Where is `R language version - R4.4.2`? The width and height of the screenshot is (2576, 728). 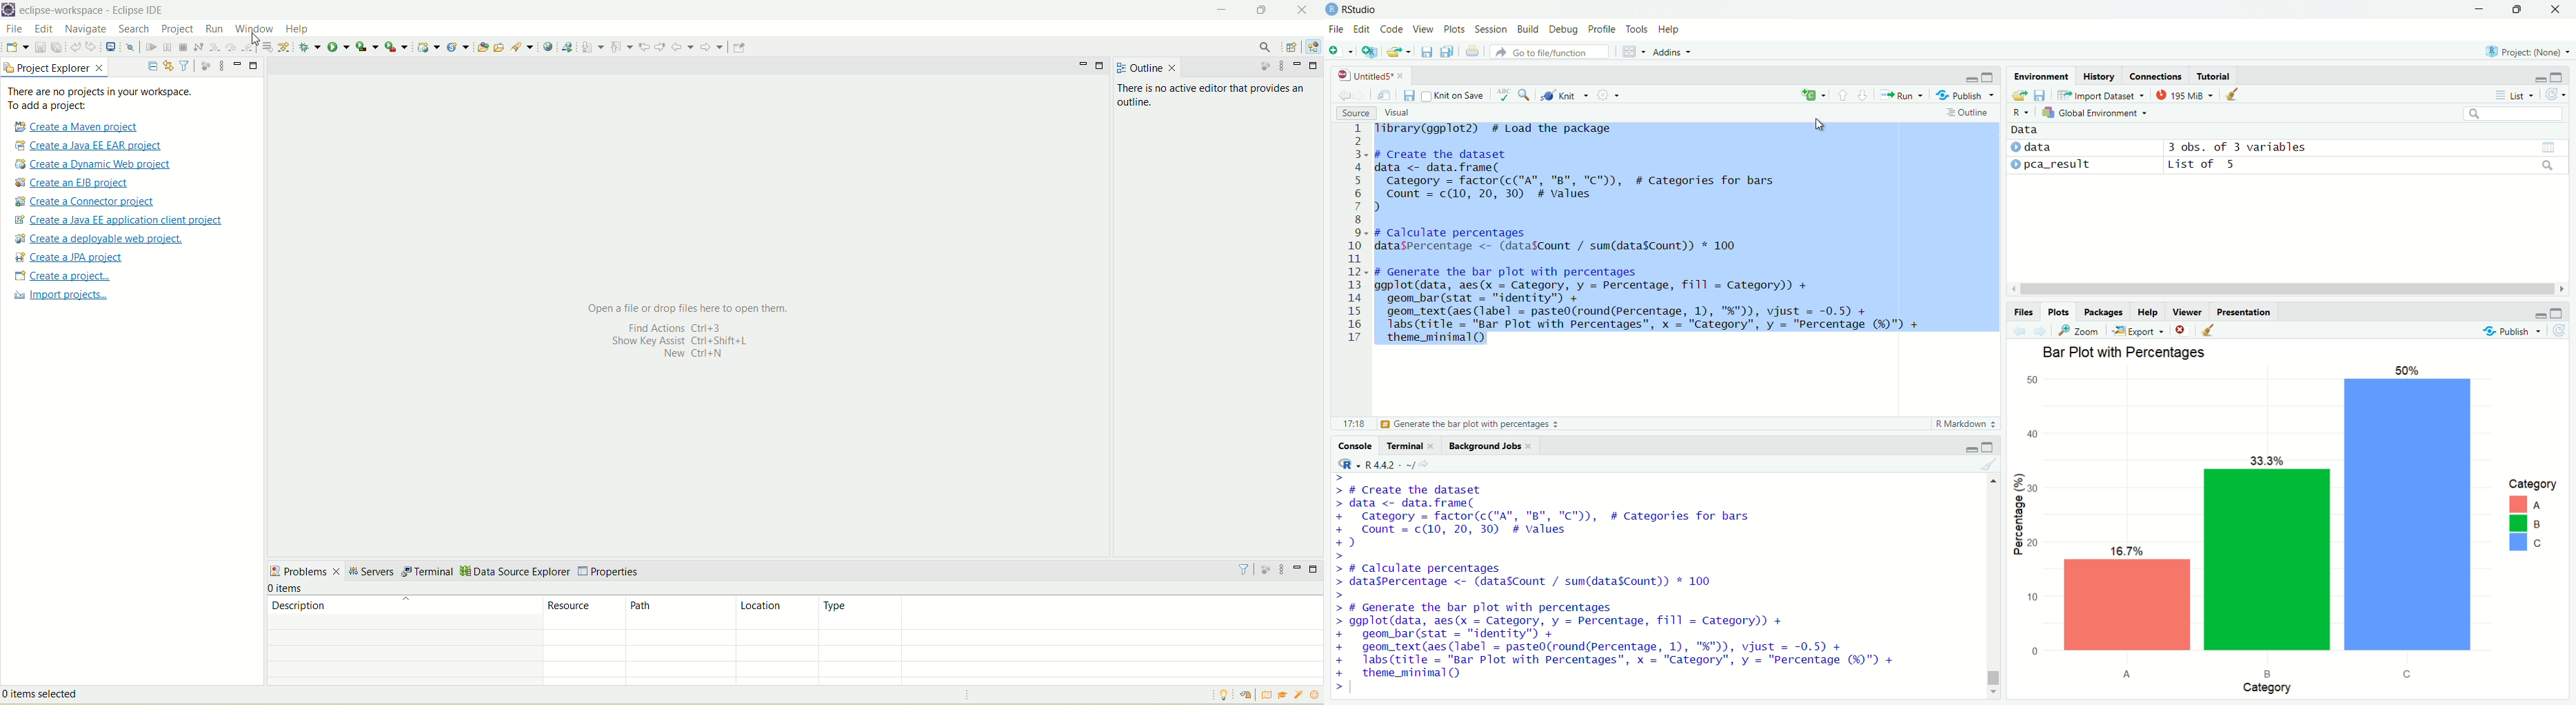 R language version - R4.4.2 is located at coordinates (1402, 465).